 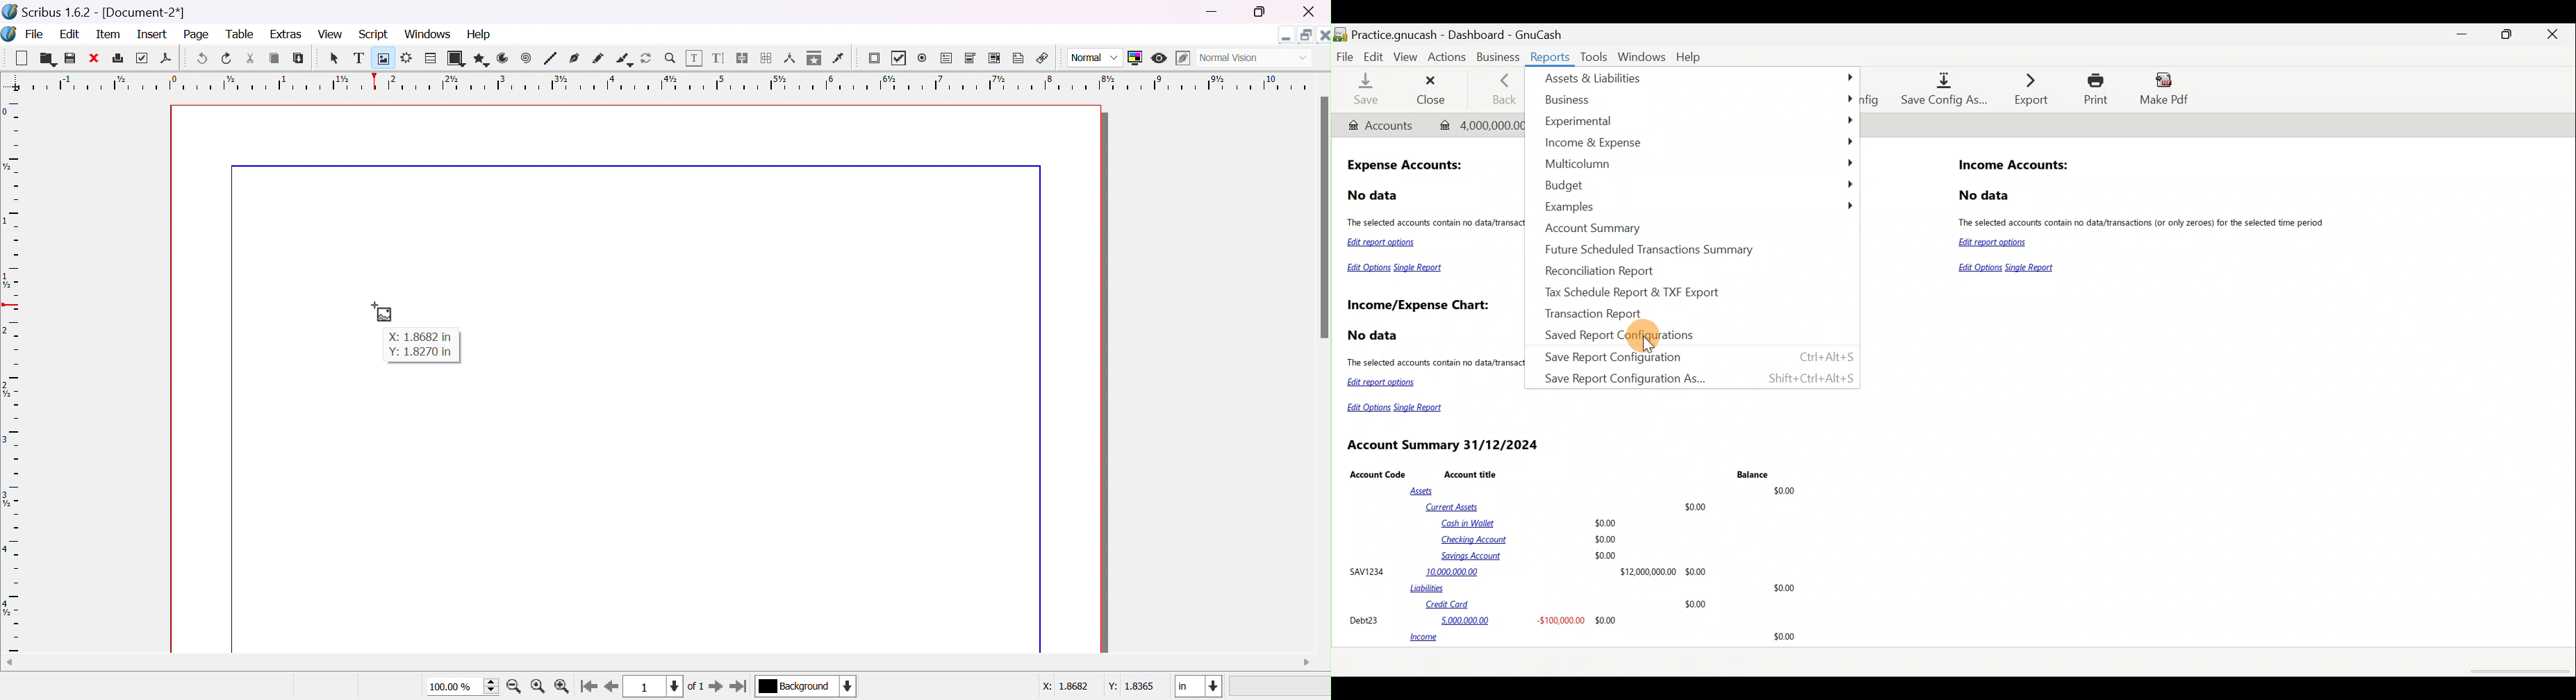 What do you see at coordinates (539, 687) in the screenshot?
I see `zoom to 100%` at bounding box center [539, 687].